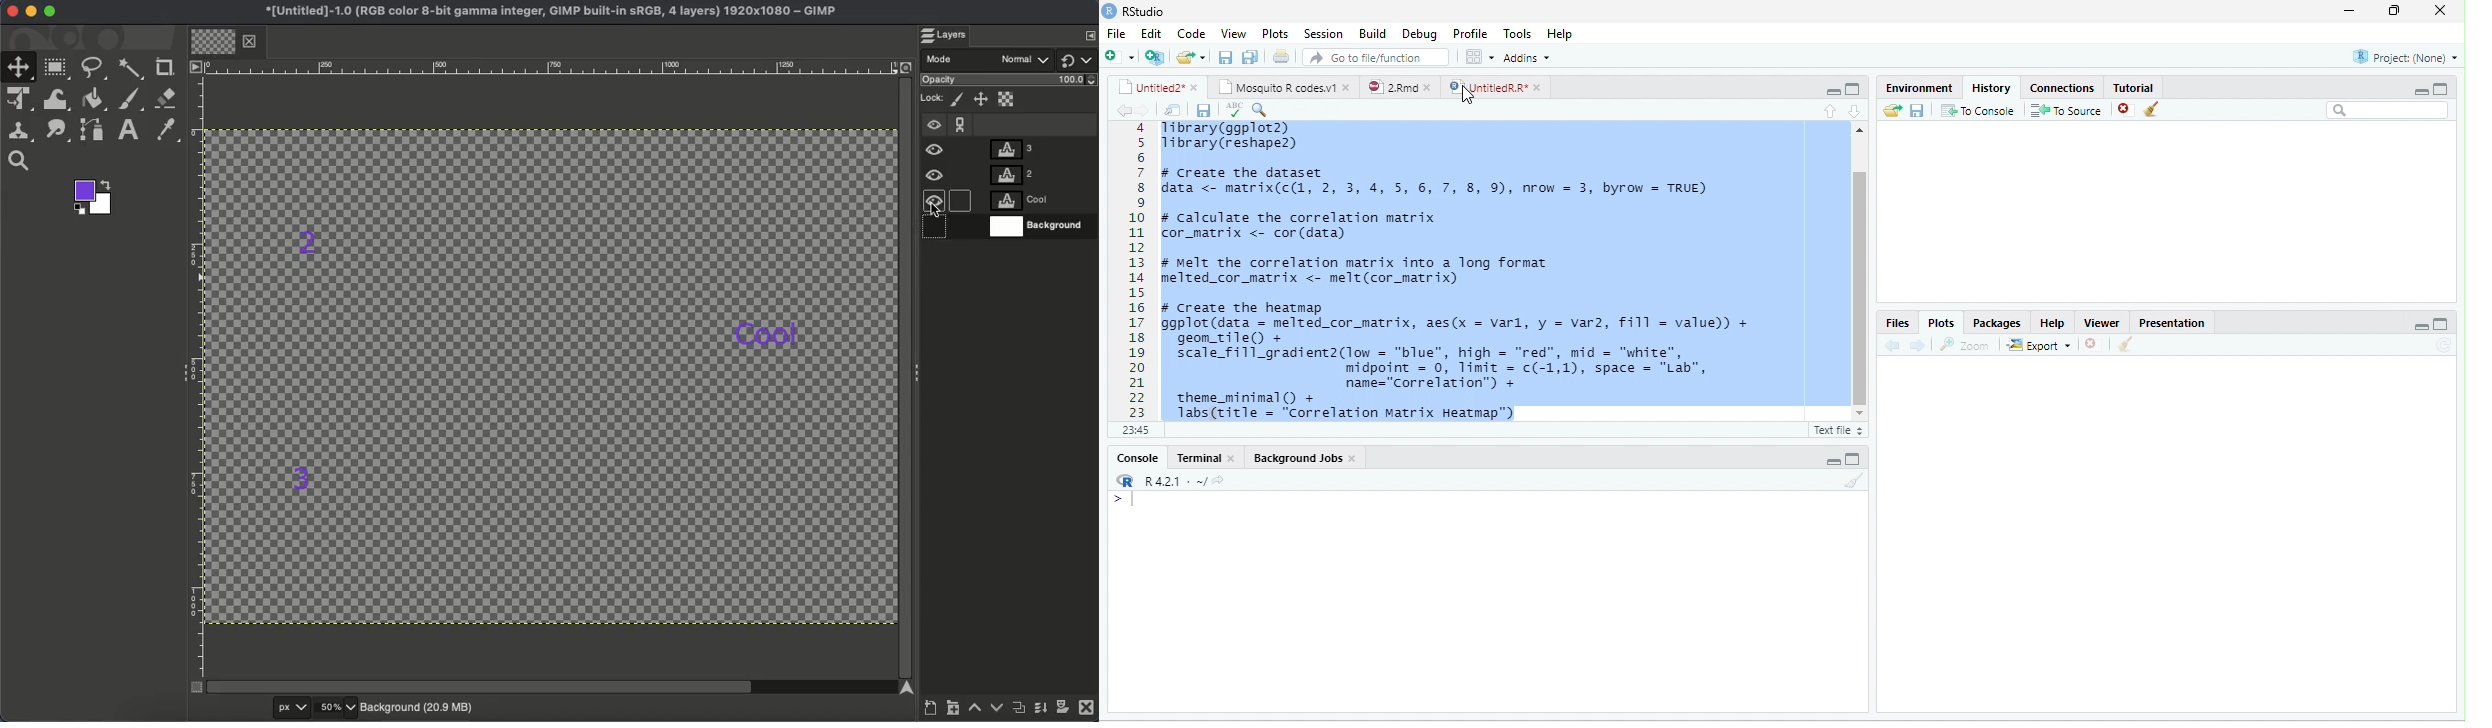 This screenshot has height=728, width=2492. I want to click on export, so click(2039, 347).